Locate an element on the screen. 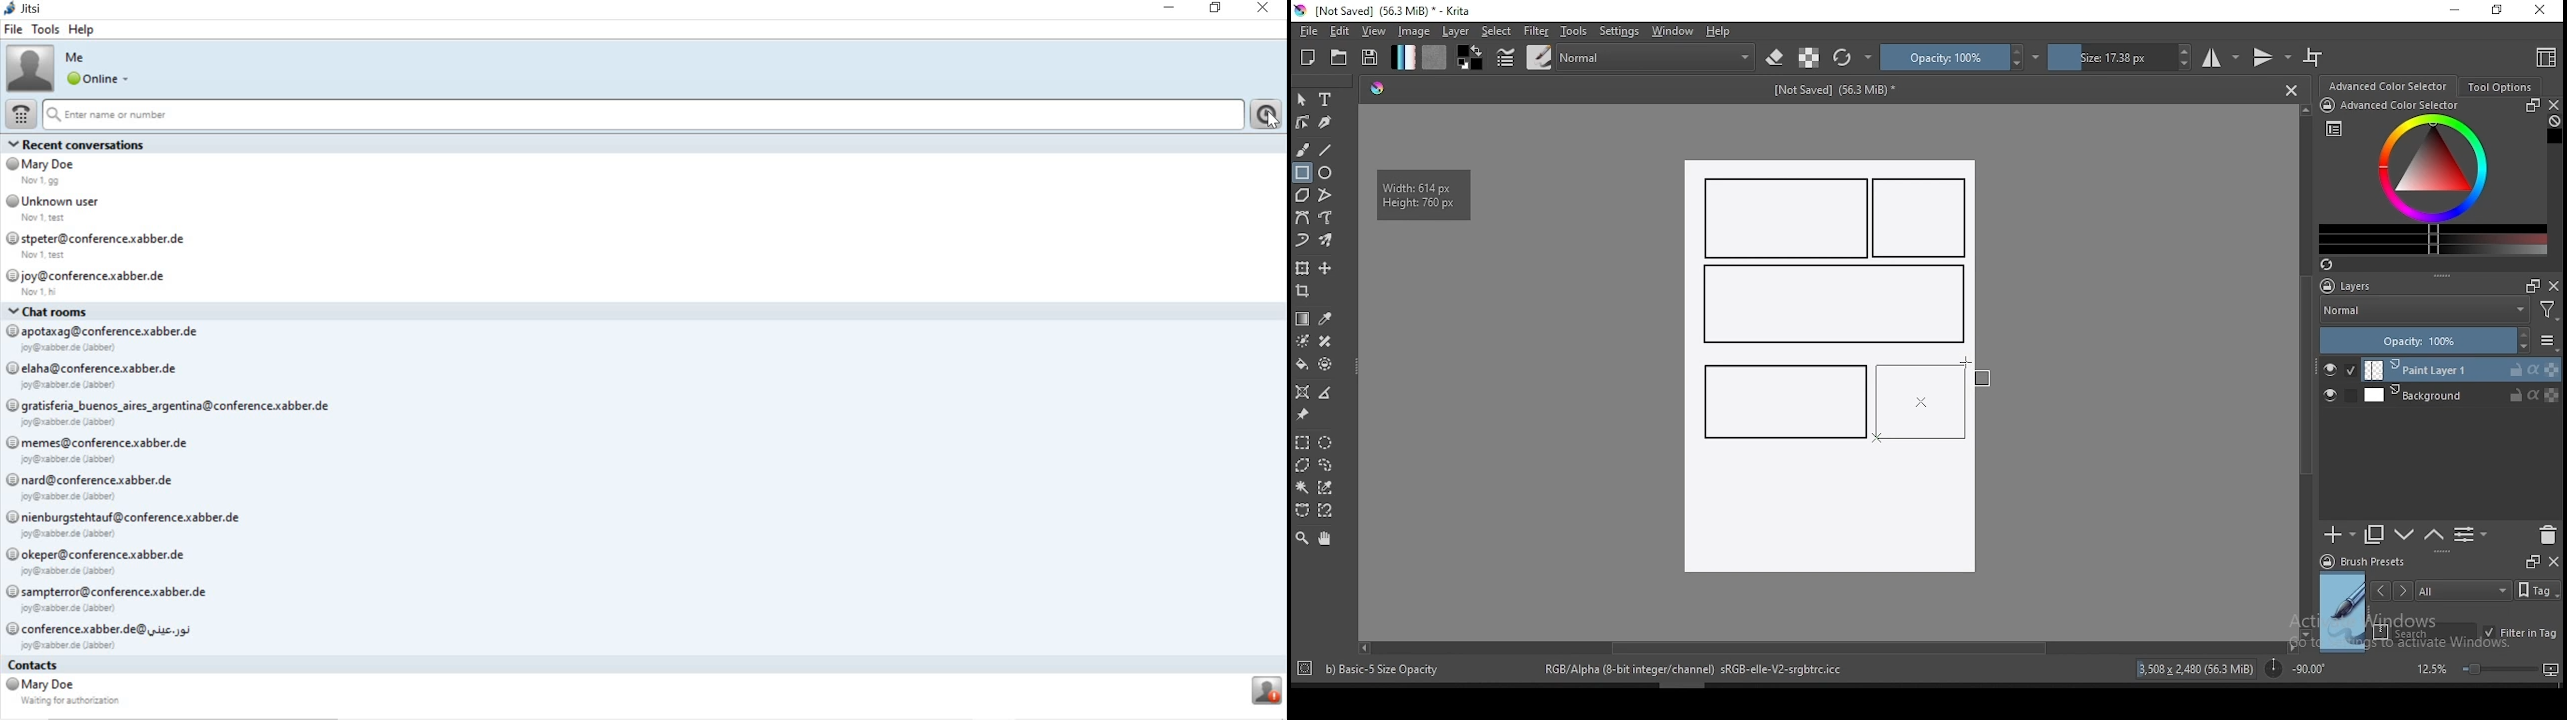  tags is located at coordinates (2463, 590).